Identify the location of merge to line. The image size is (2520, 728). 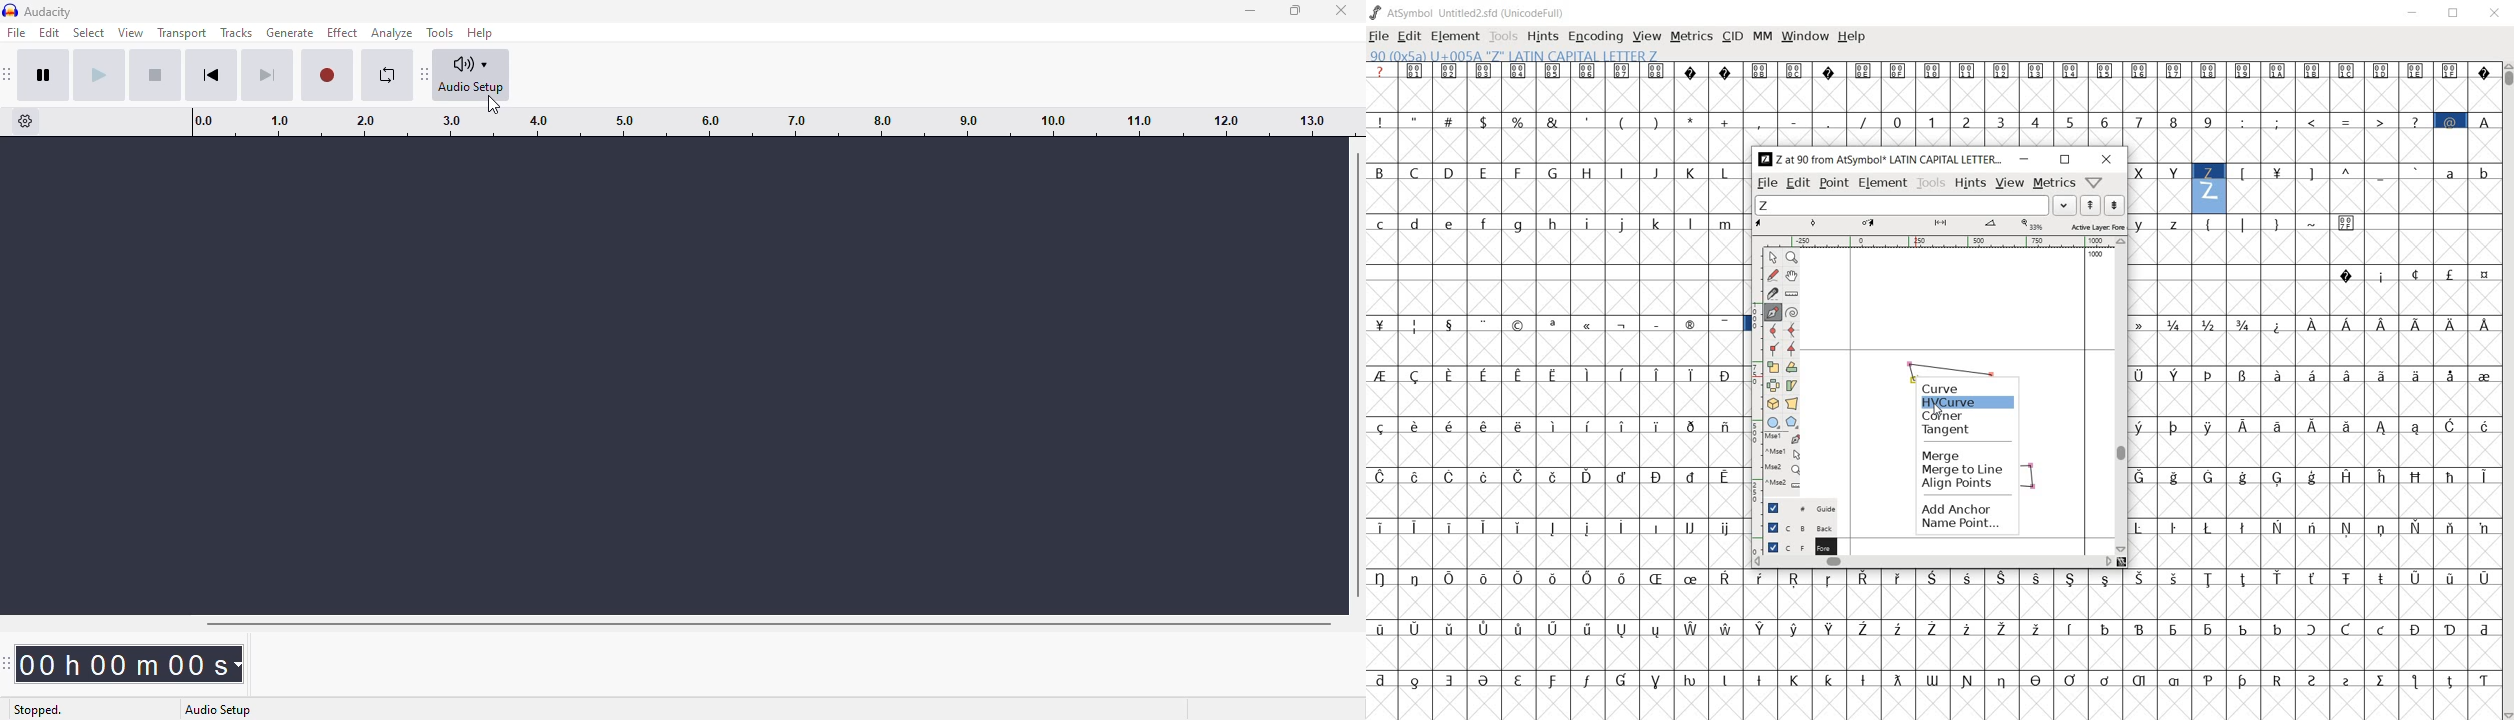
(1964, 470).